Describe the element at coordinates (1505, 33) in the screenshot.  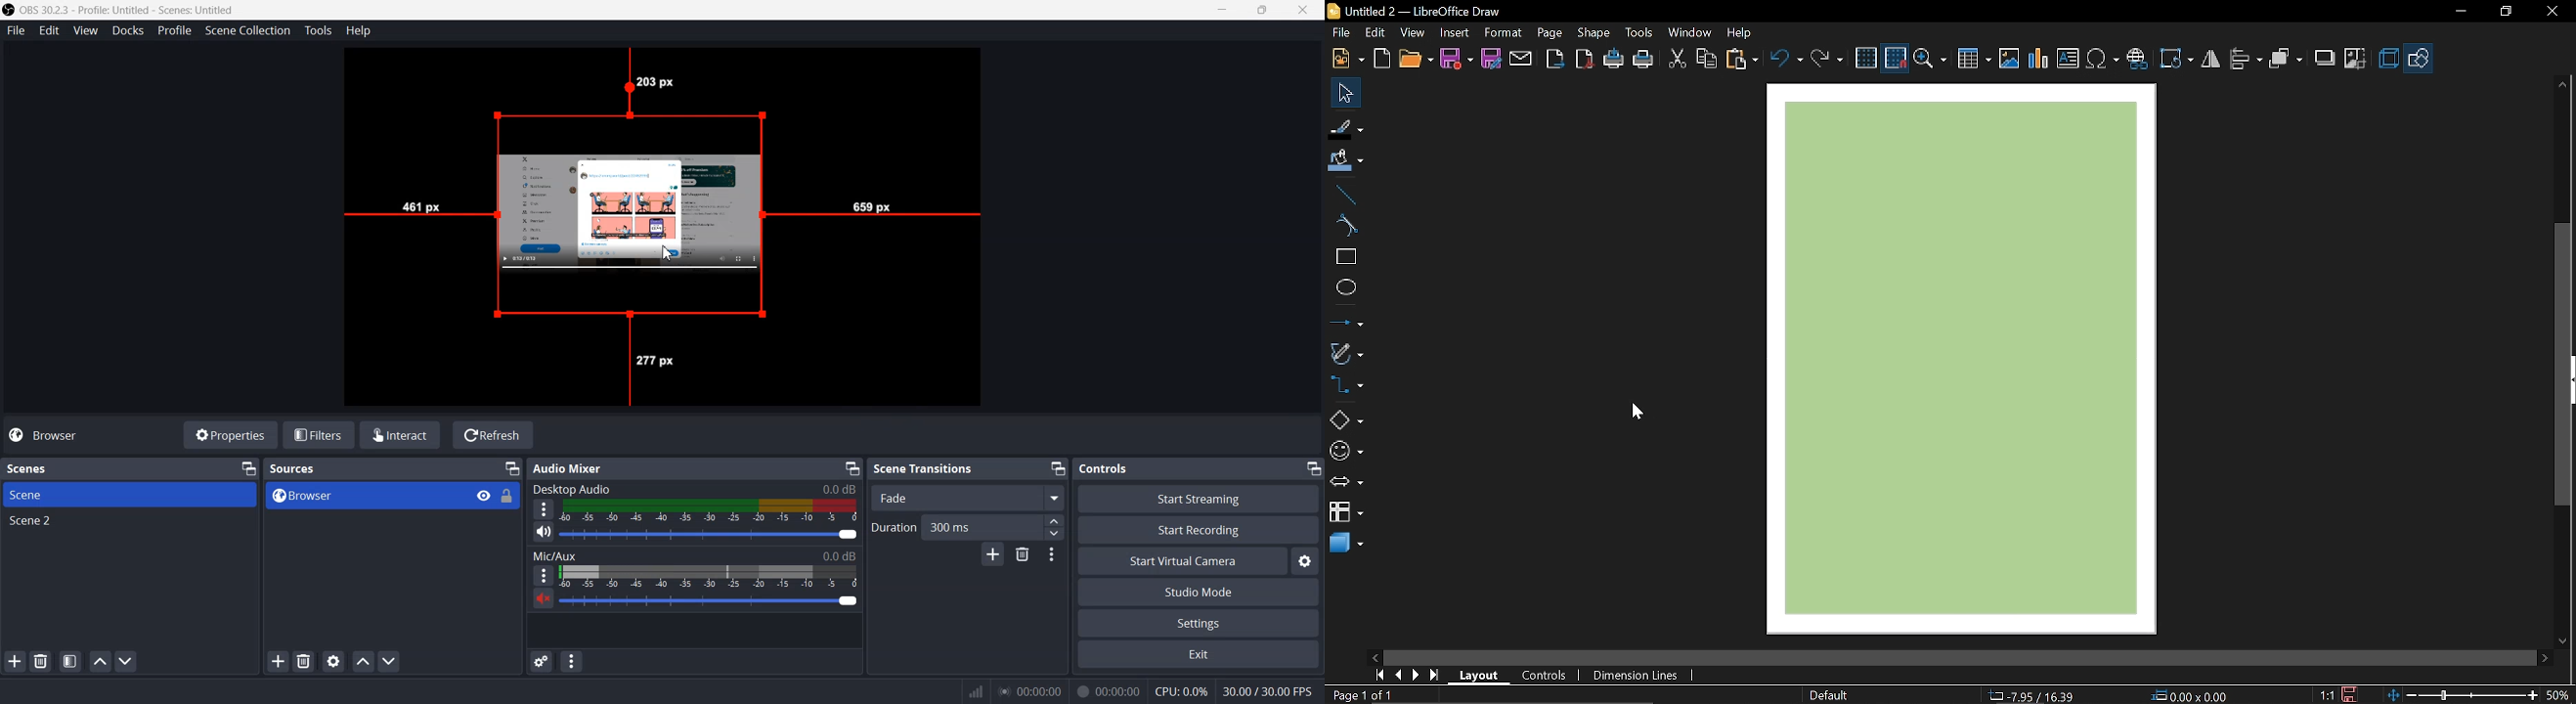
I see `format` at that location.